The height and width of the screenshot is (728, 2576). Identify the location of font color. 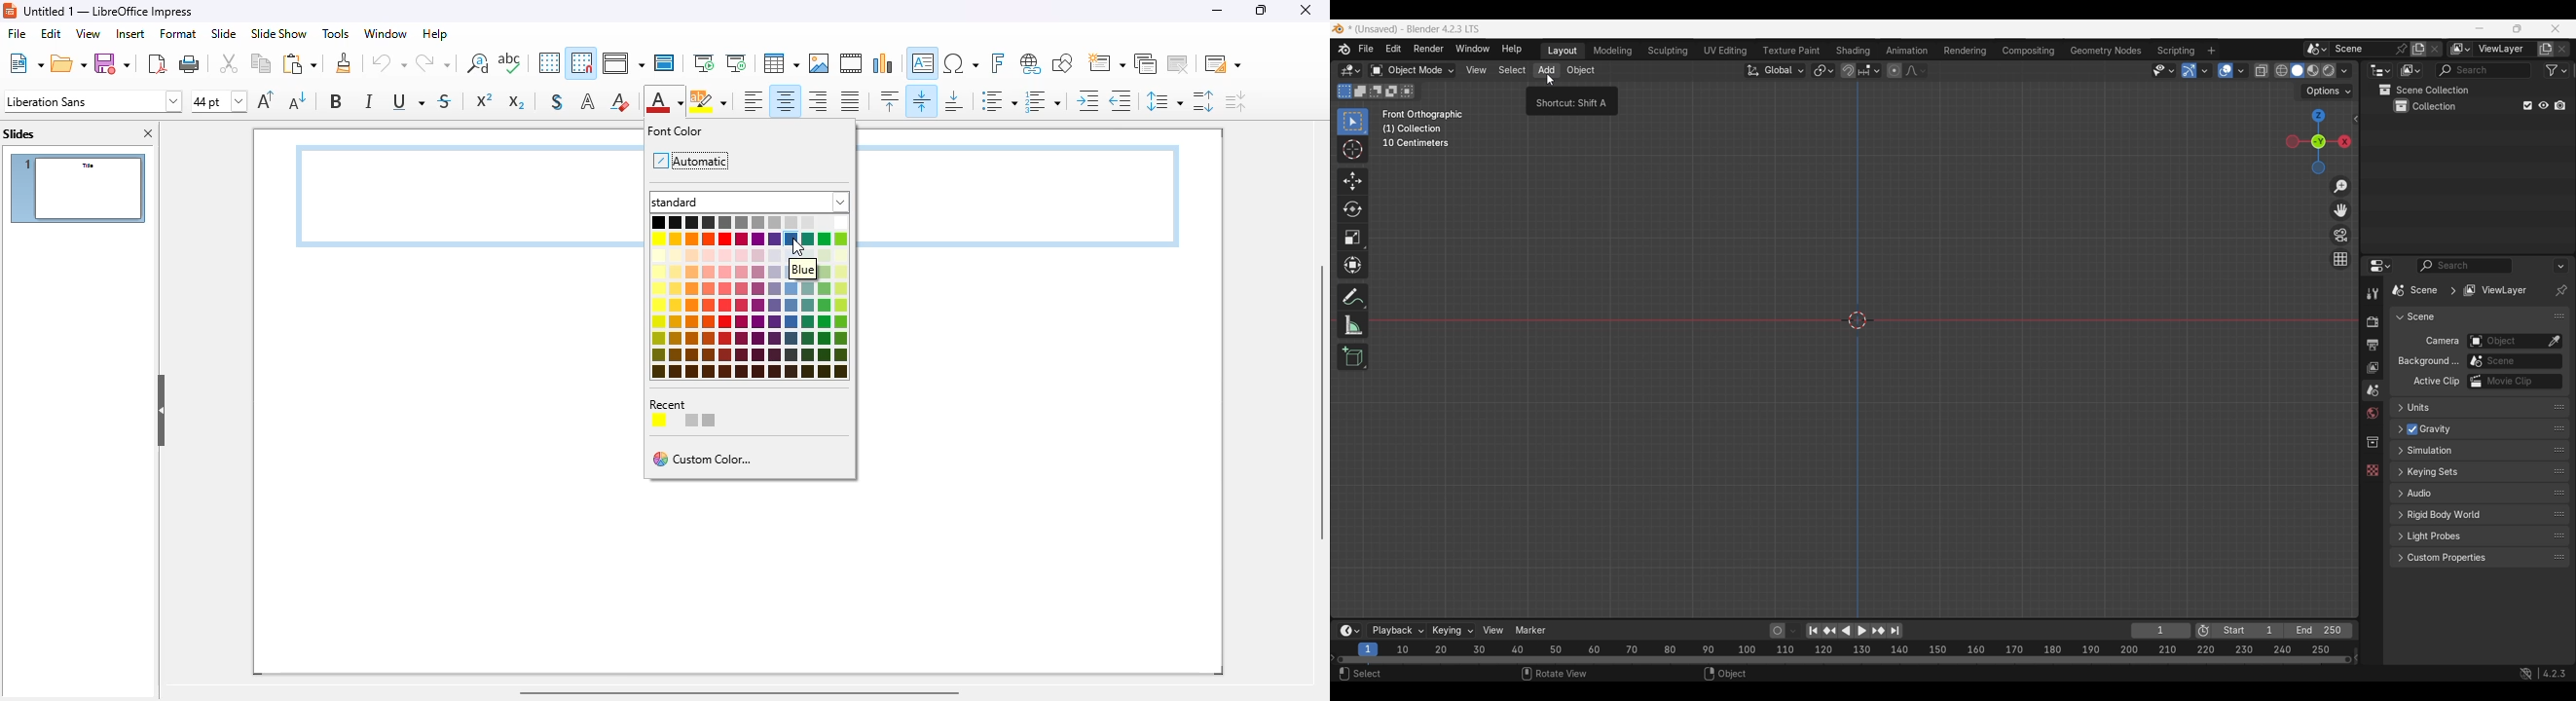
(676, 130).